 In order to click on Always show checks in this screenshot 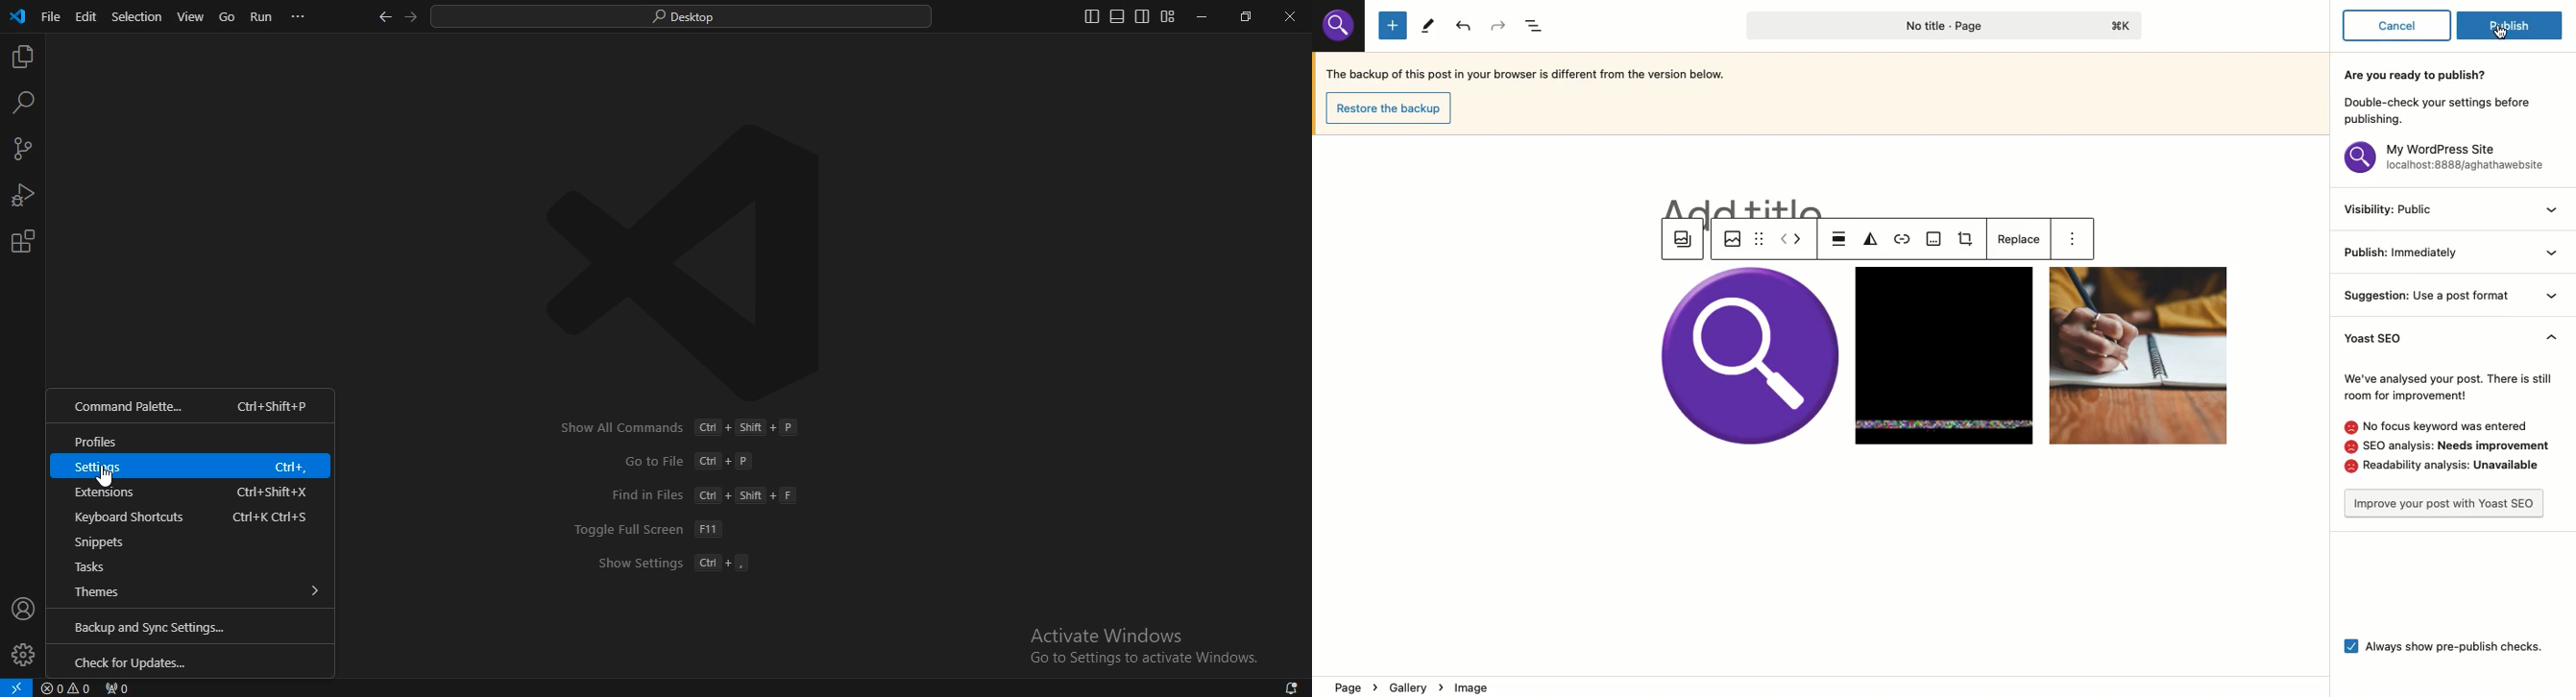, I will do `click(2445, 644)`.